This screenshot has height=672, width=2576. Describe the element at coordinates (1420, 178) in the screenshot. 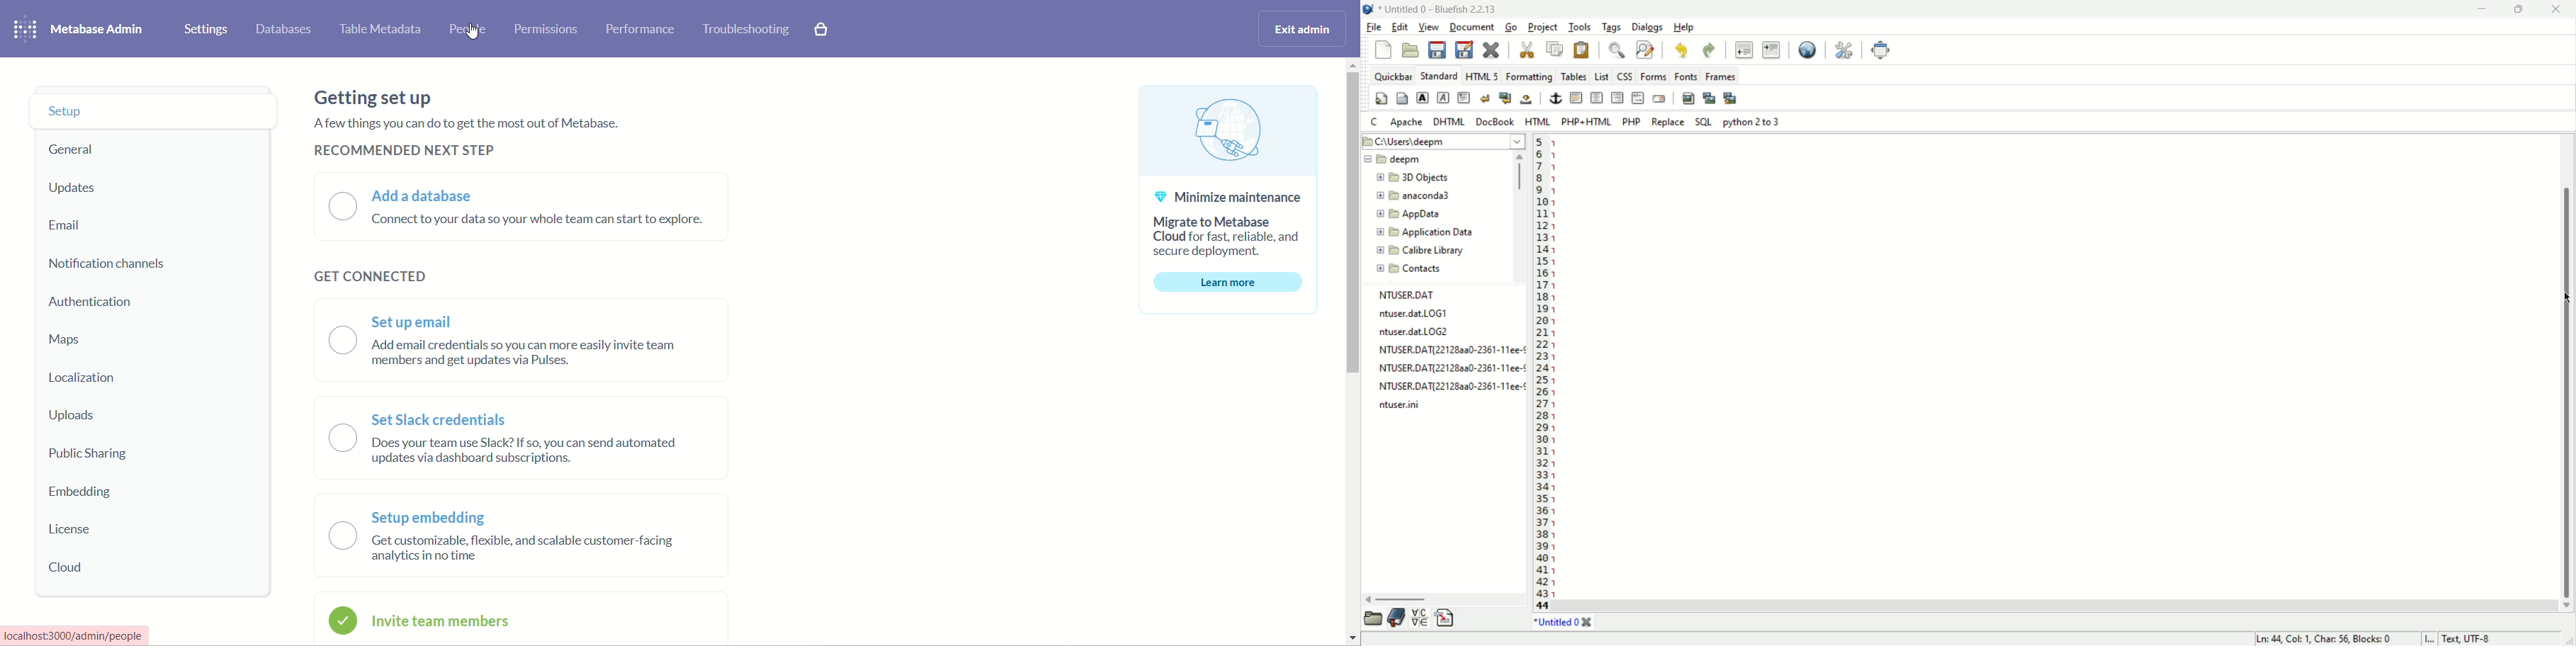

I see `Folder name` at that location.